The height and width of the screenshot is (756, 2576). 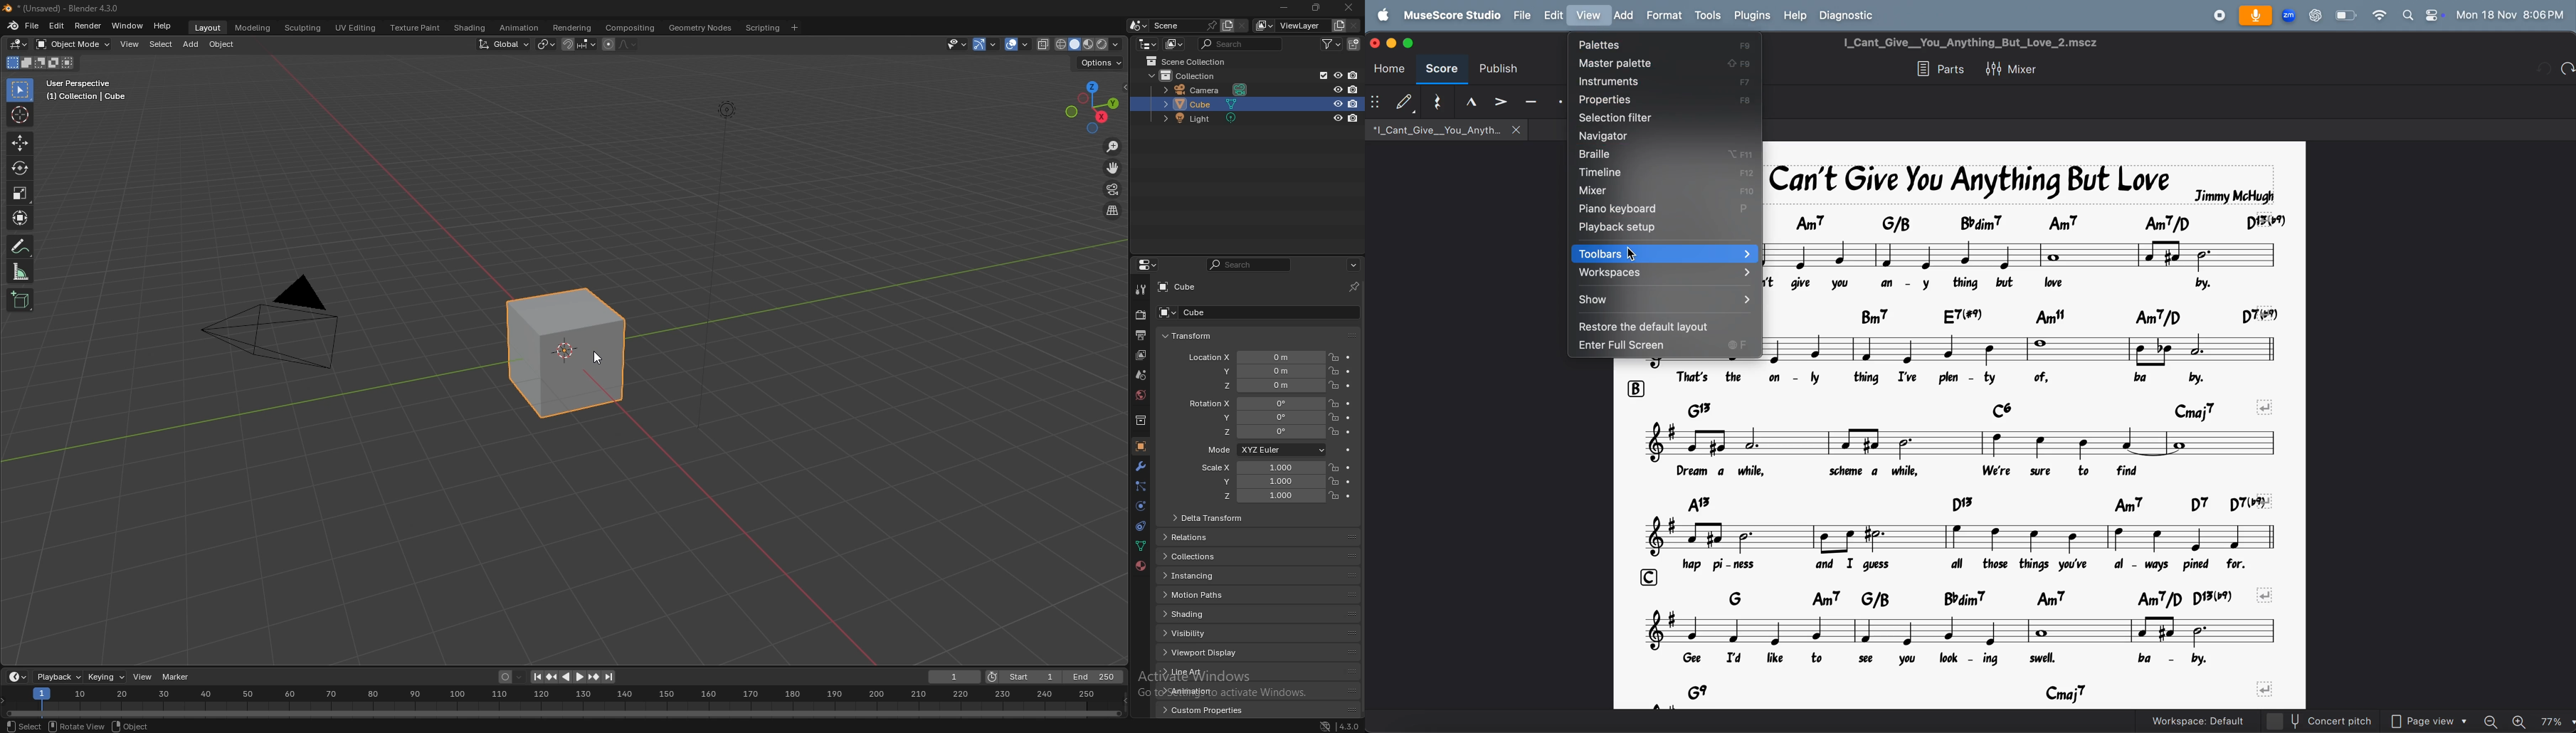 I want to click on animate property, so click(x=1348, y=386).